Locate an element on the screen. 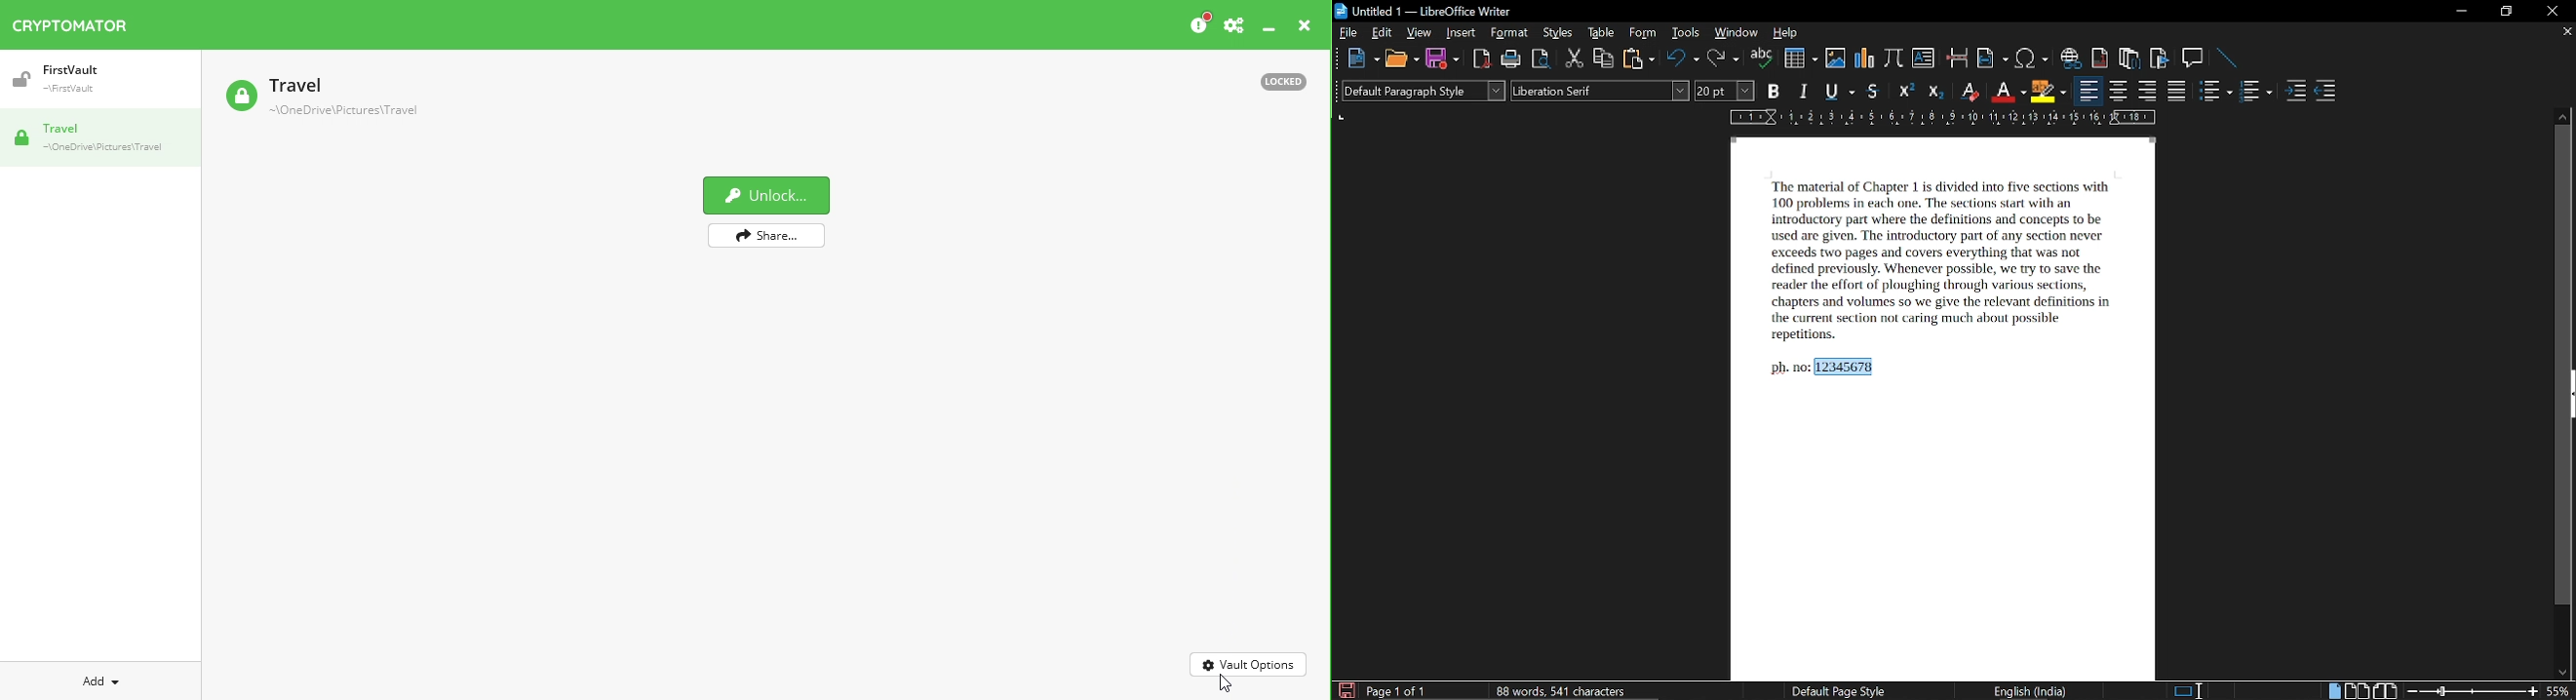 Image resolution: width=2576 pixels, height=700 pixels. file is located at coordinates (1349, 33).